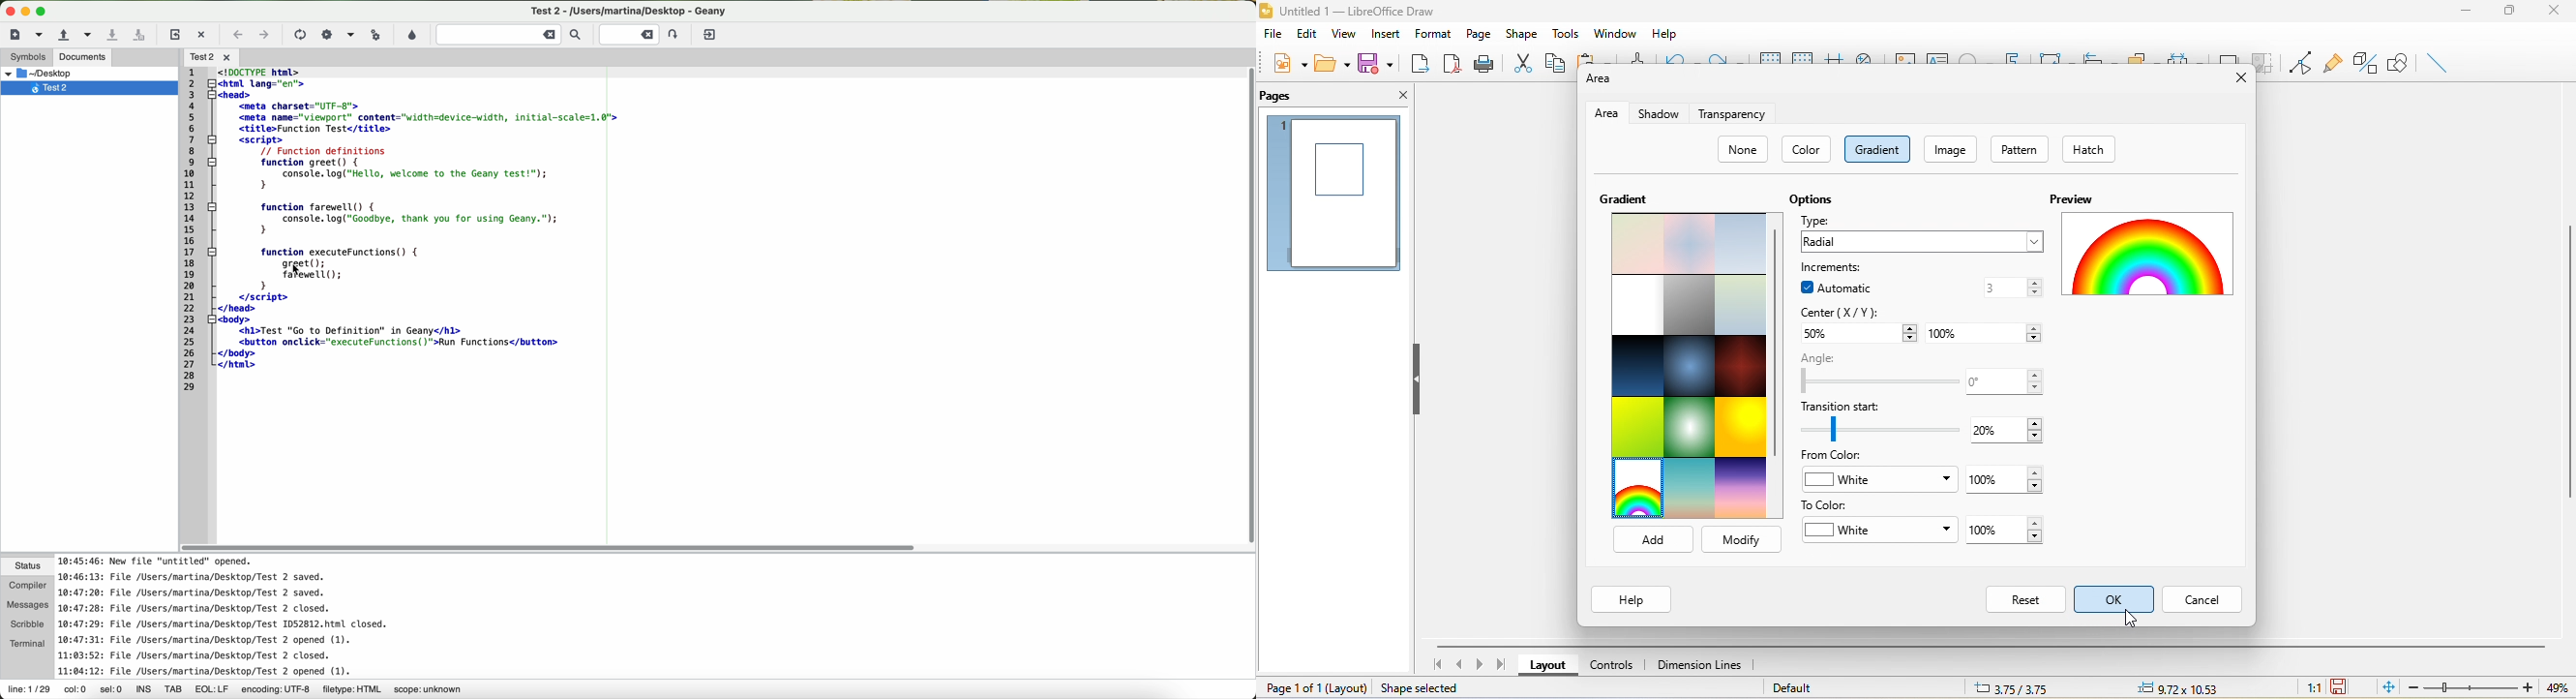 This screenshot has height=700, width=2576. Describe the element at coordinates (24, 624) in the screenshot. I see `scribble` at that location.